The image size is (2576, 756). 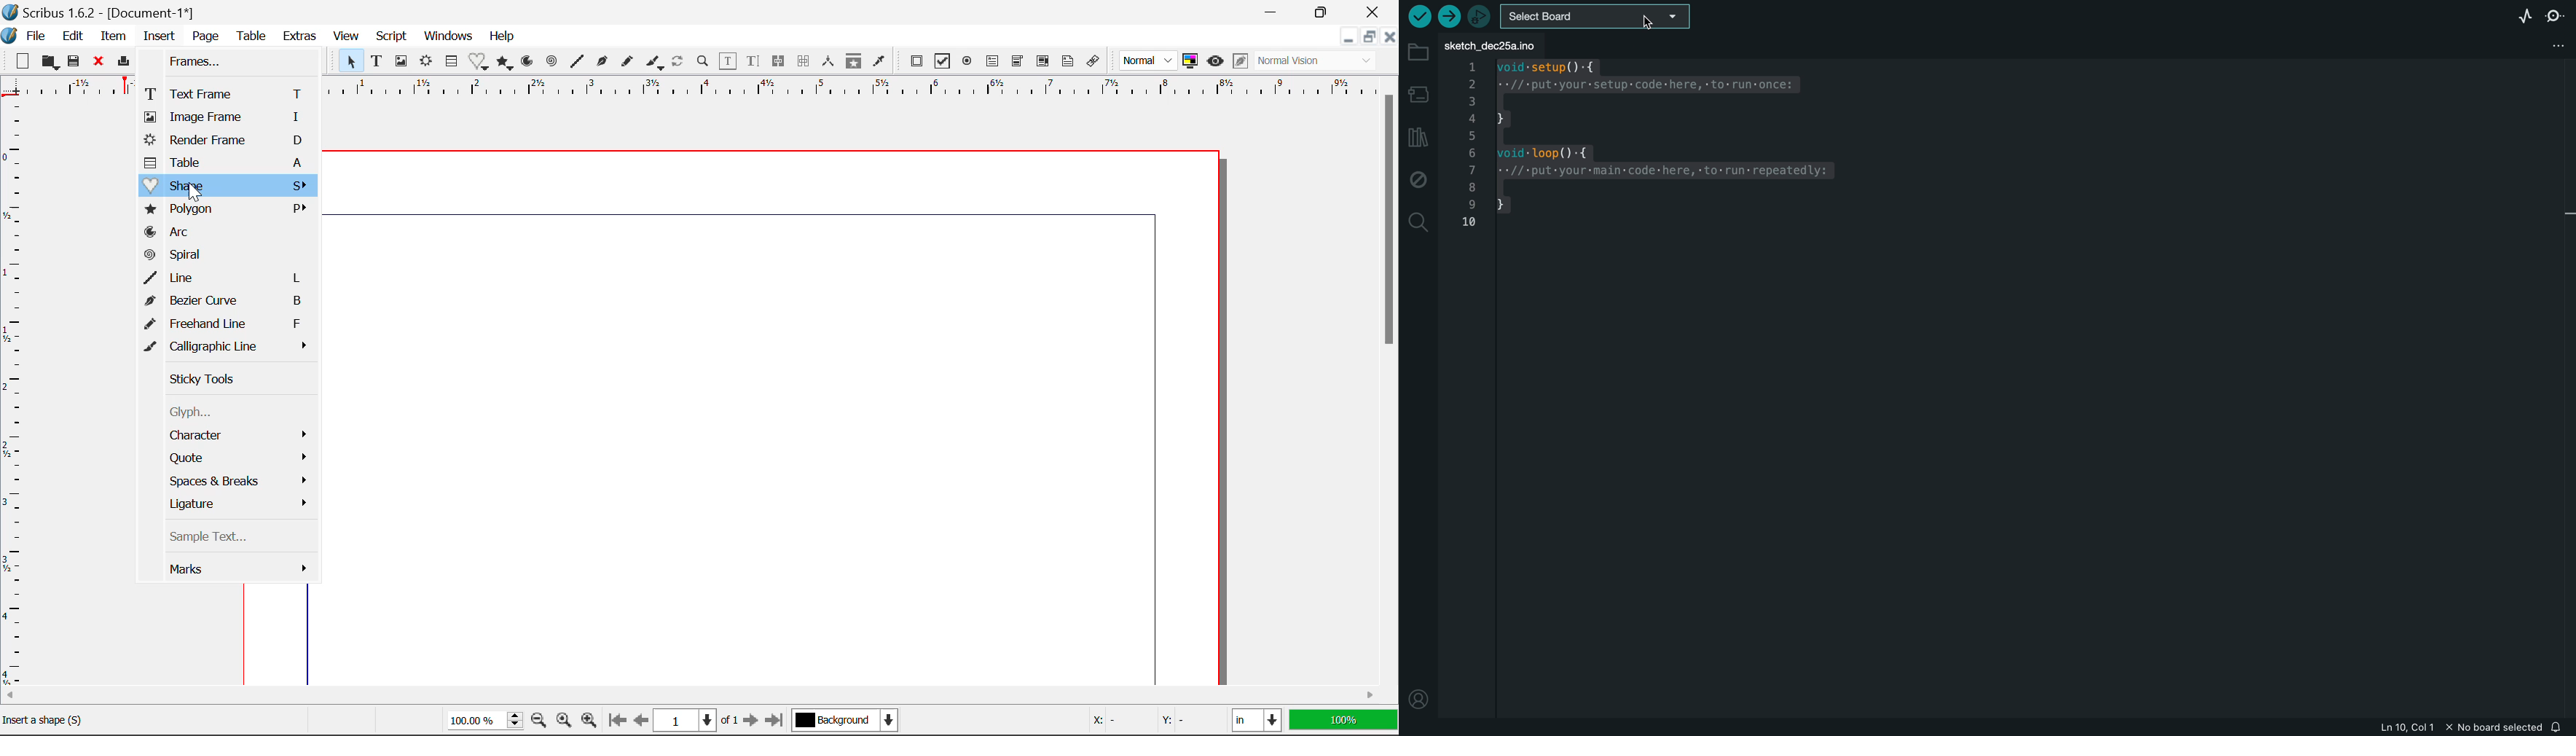 What do you see at coordinates (481, 722) in the screenshot?
I see `100%` at bounding box center [481, 722].